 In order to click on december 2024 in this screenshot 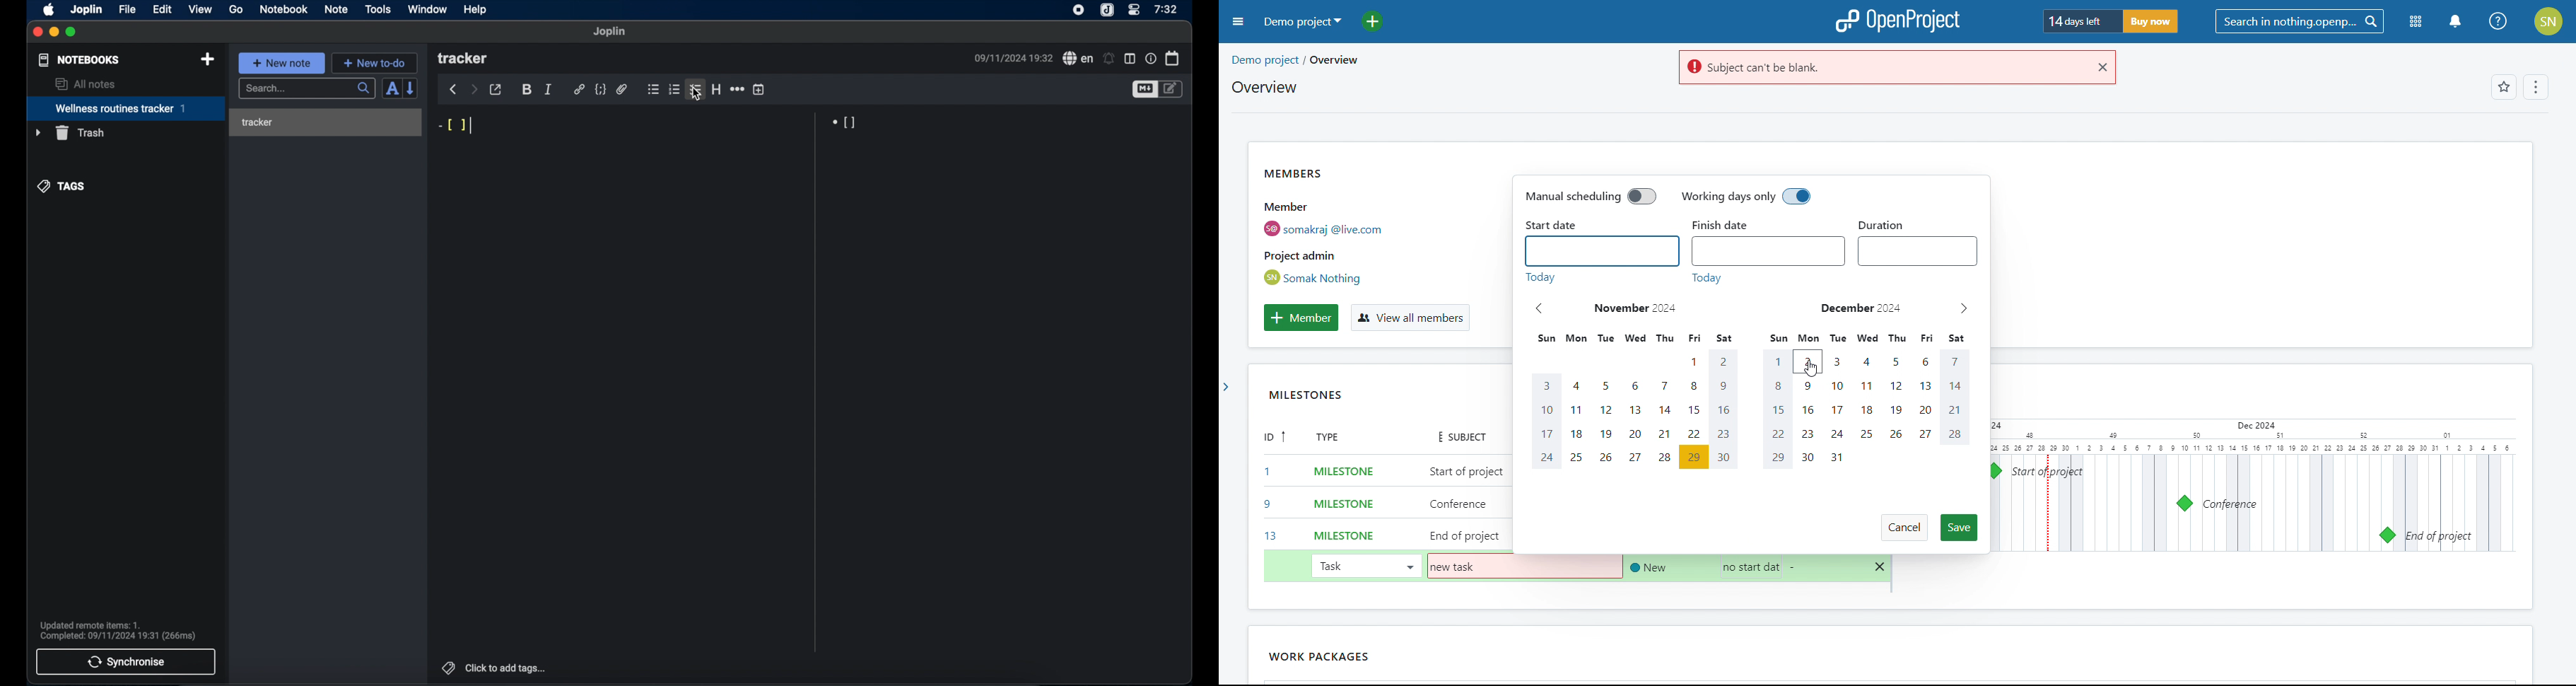, I will do `click(1860, 308)`.